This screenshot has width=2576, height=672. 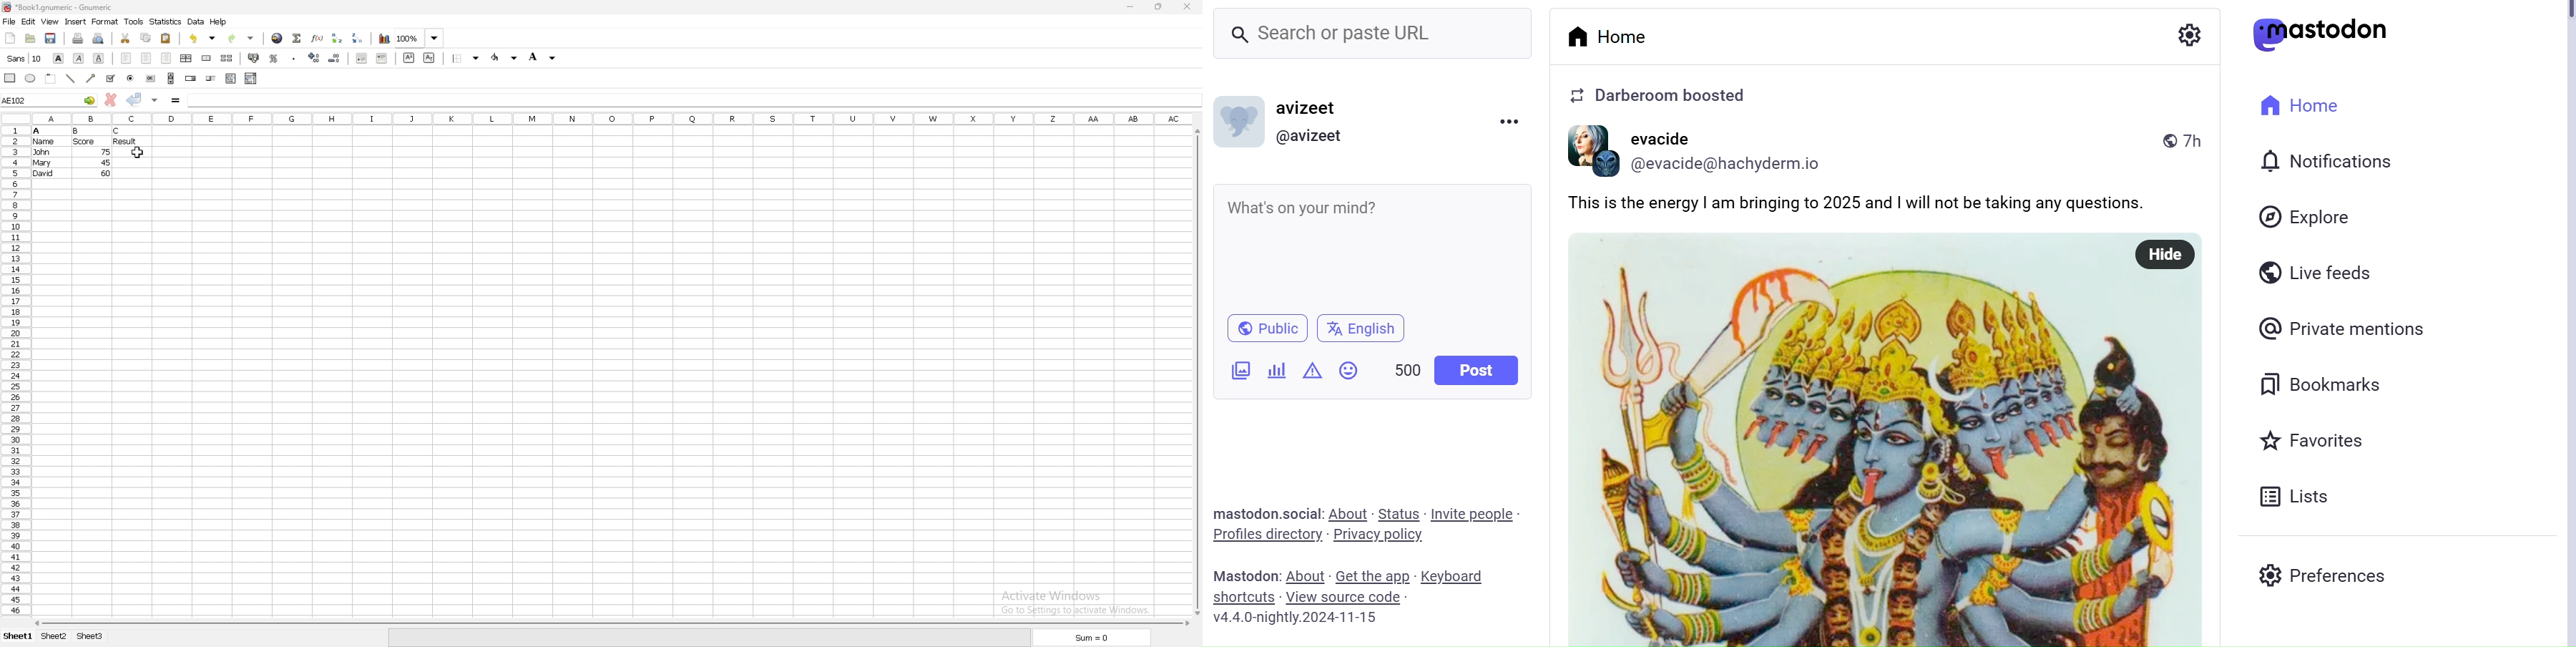 I want to click on Public, so click(x=1265, y=329).